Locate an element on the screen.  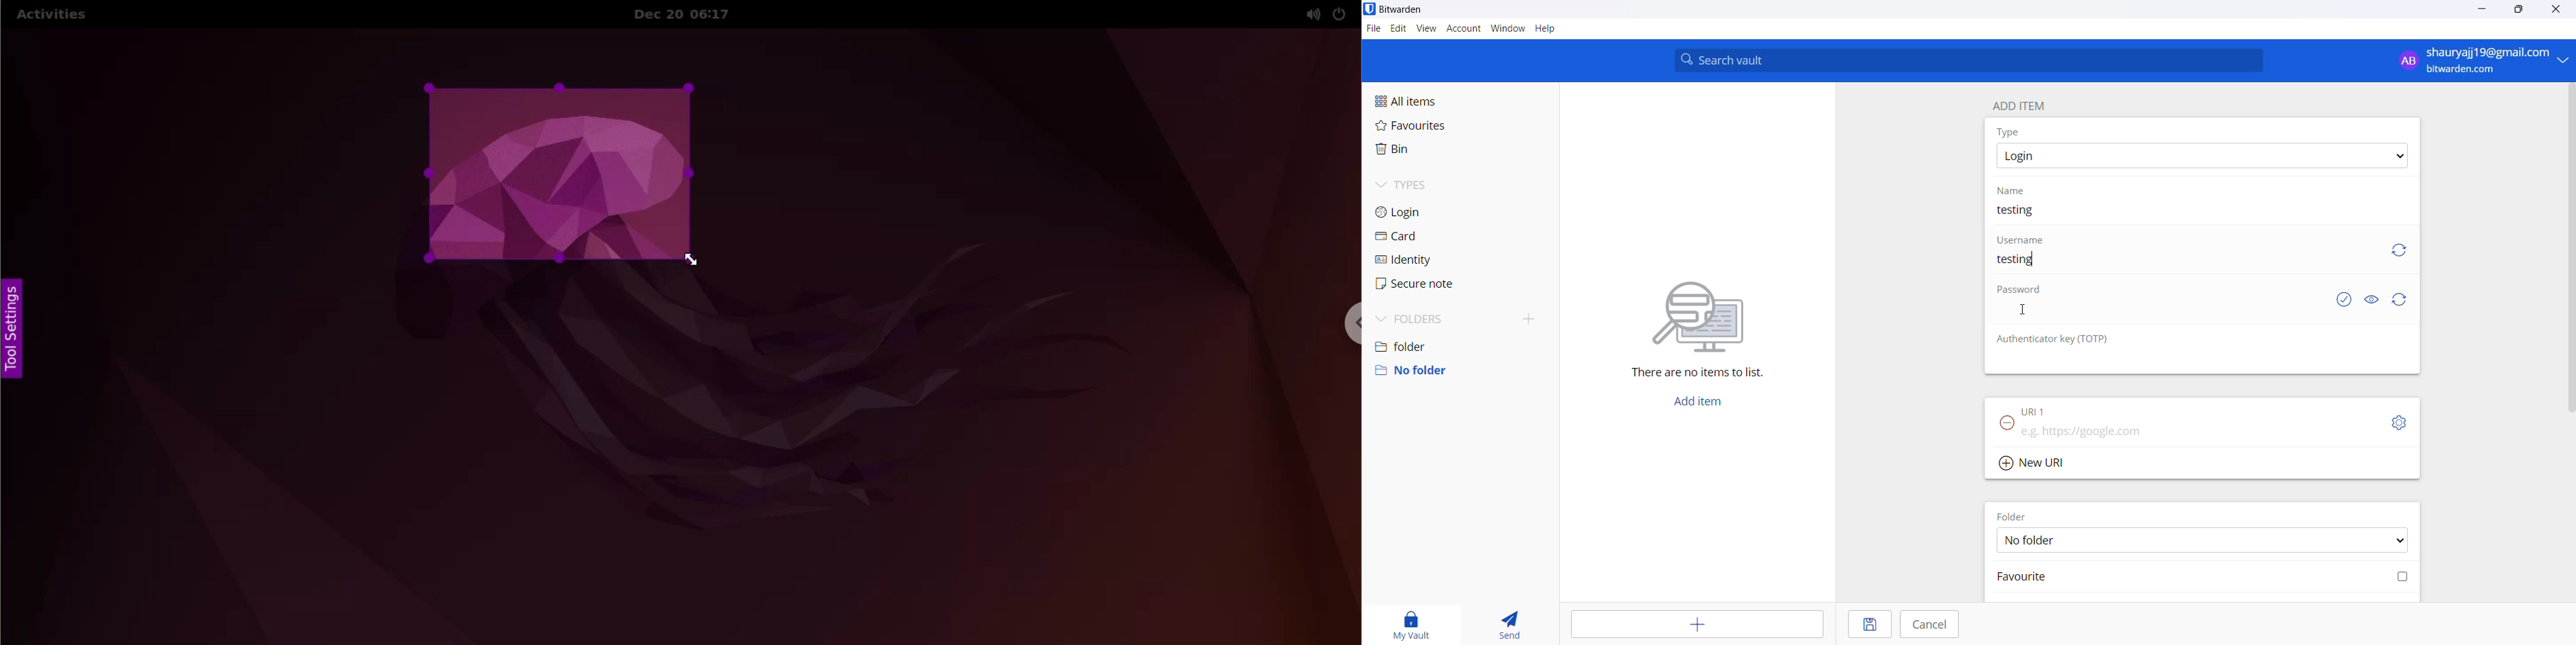
identity is located at coordinates (1423, 260).